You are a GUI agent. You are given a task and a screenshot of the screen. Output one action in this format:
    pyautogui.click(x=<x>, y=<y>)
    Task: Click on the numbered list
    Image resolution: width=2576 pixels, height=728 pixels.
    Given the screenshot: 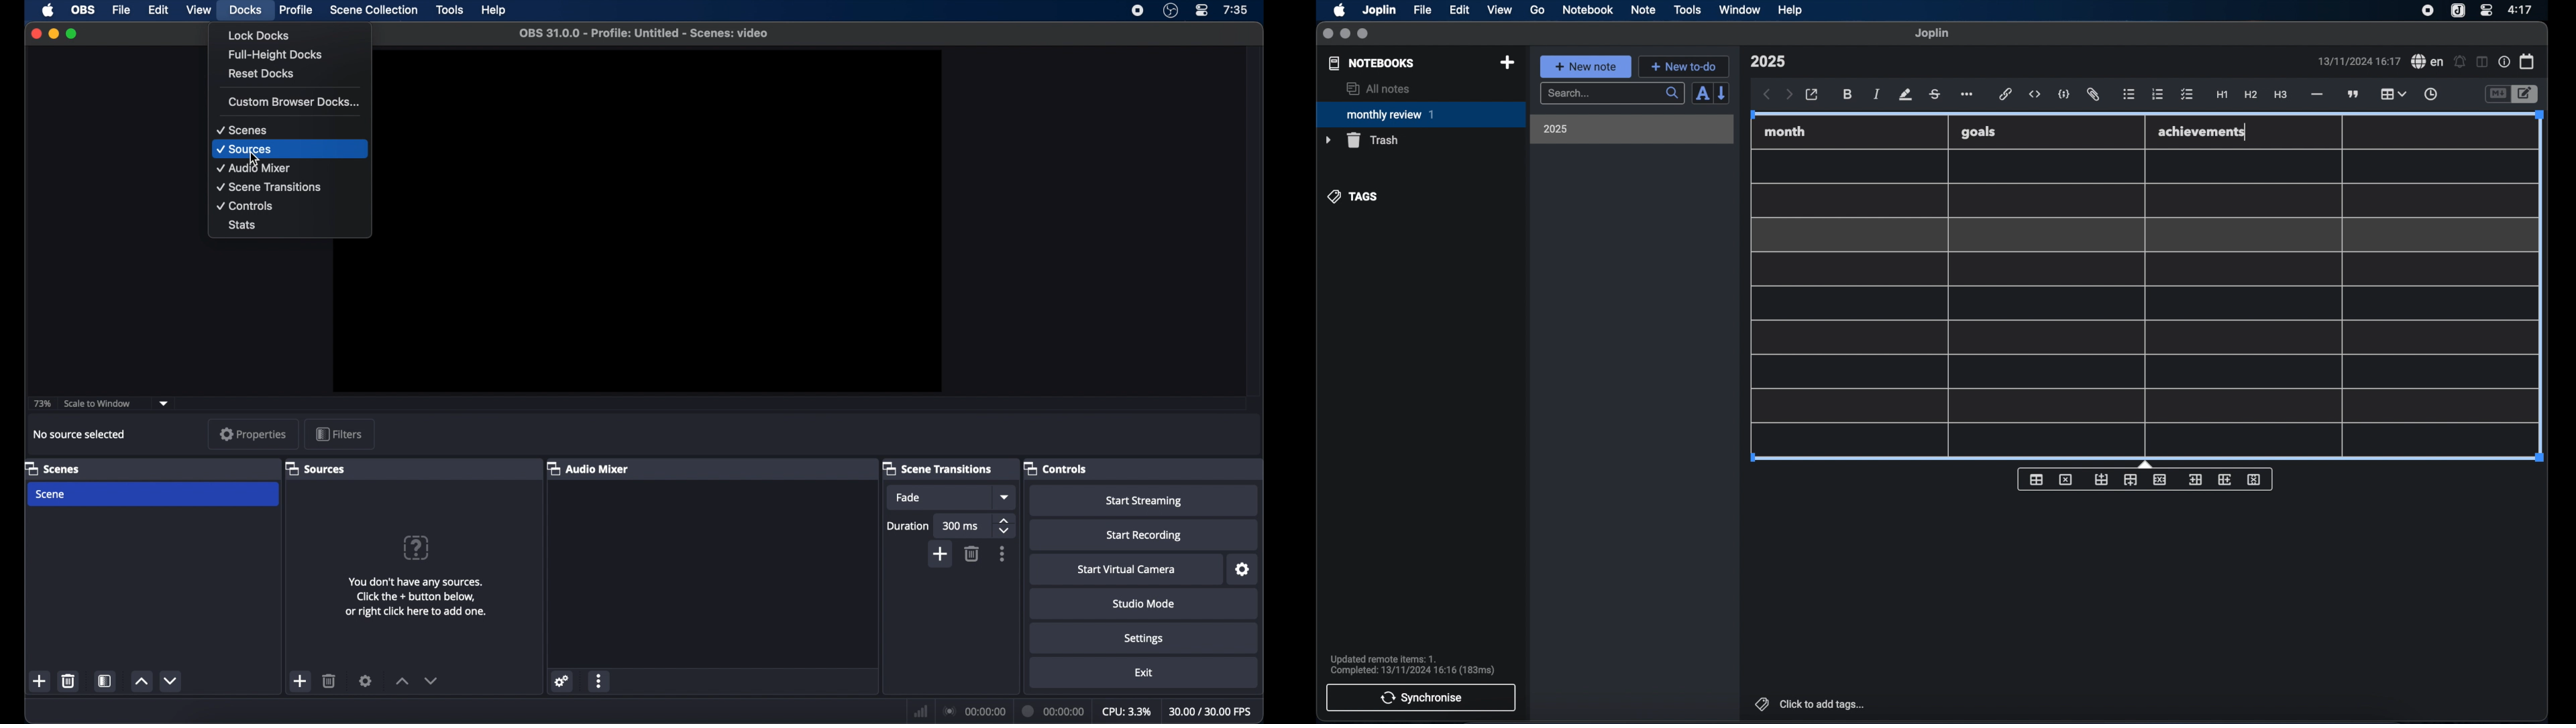 What is the action you would take?
    pyautogui.click(x=2157, y=94)
    